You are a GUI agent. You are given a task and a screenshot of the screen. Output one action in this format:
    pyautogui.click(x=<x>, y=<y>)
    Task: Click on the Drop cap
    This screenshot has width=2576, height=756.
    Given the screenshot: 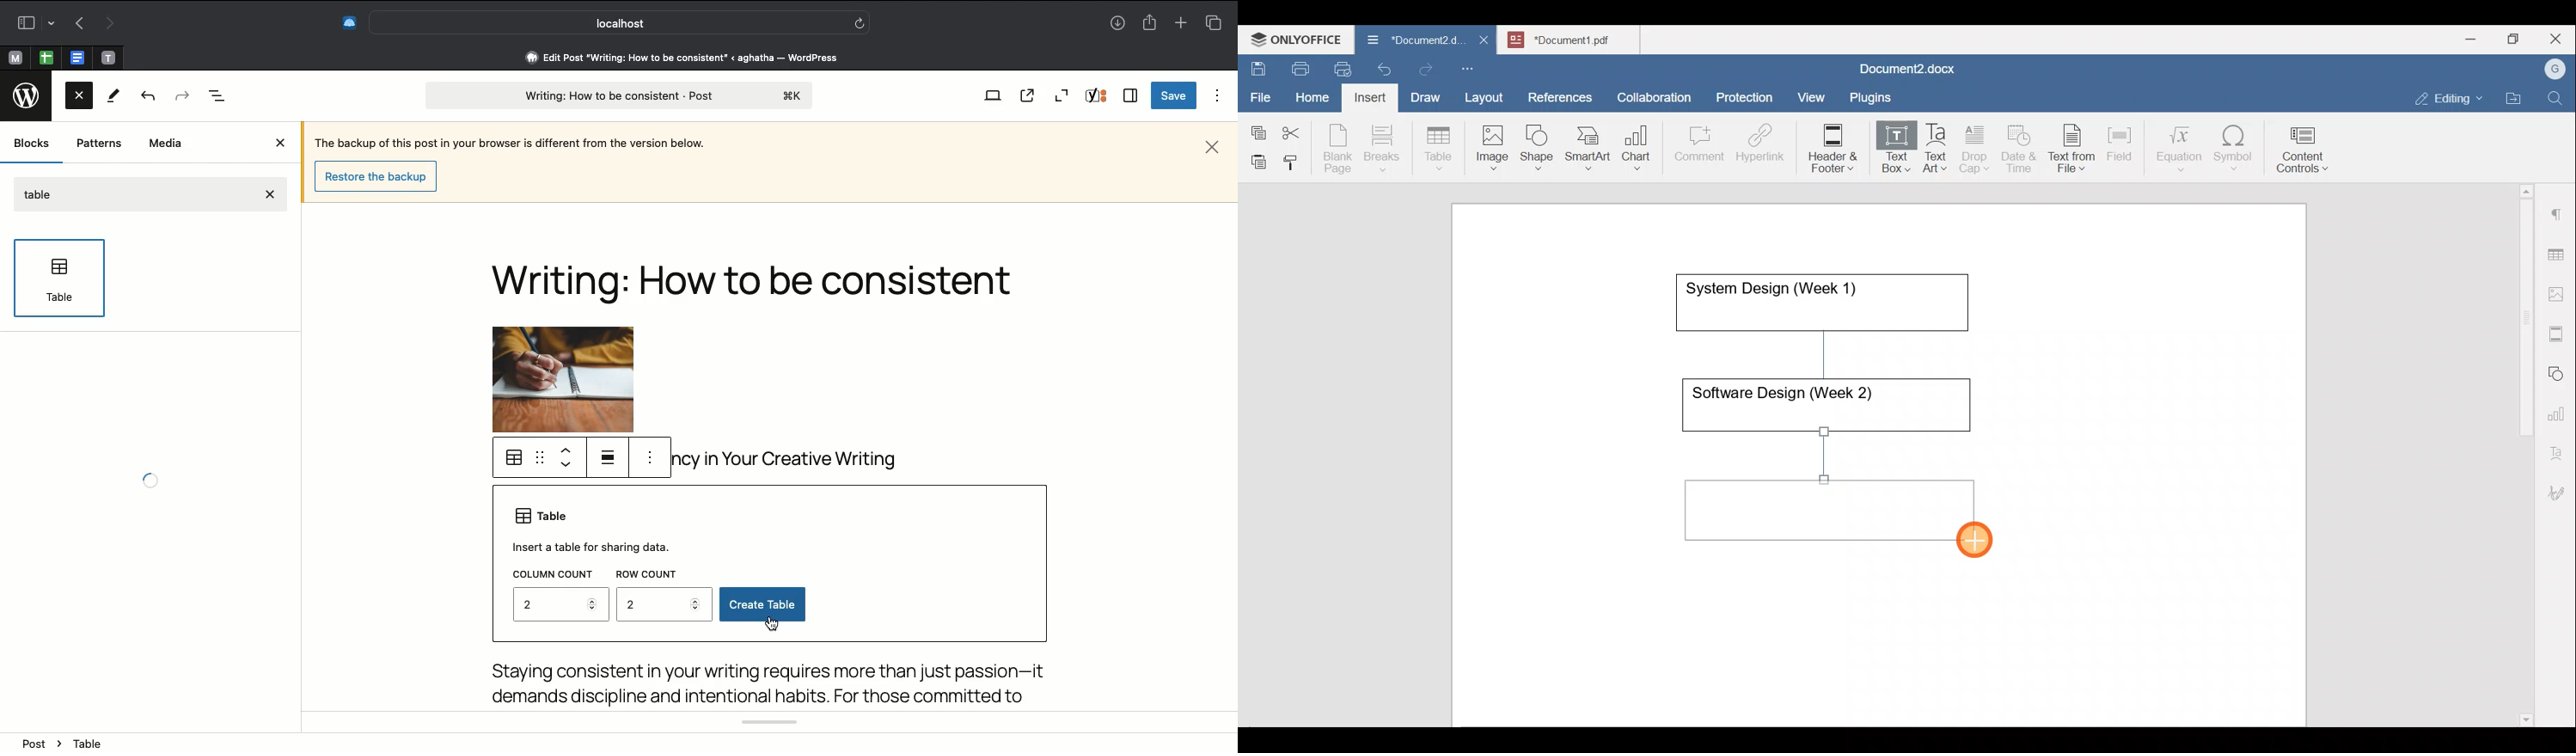 What is the action you would take?
    pyautogui.click(x=1977, y=147)
    